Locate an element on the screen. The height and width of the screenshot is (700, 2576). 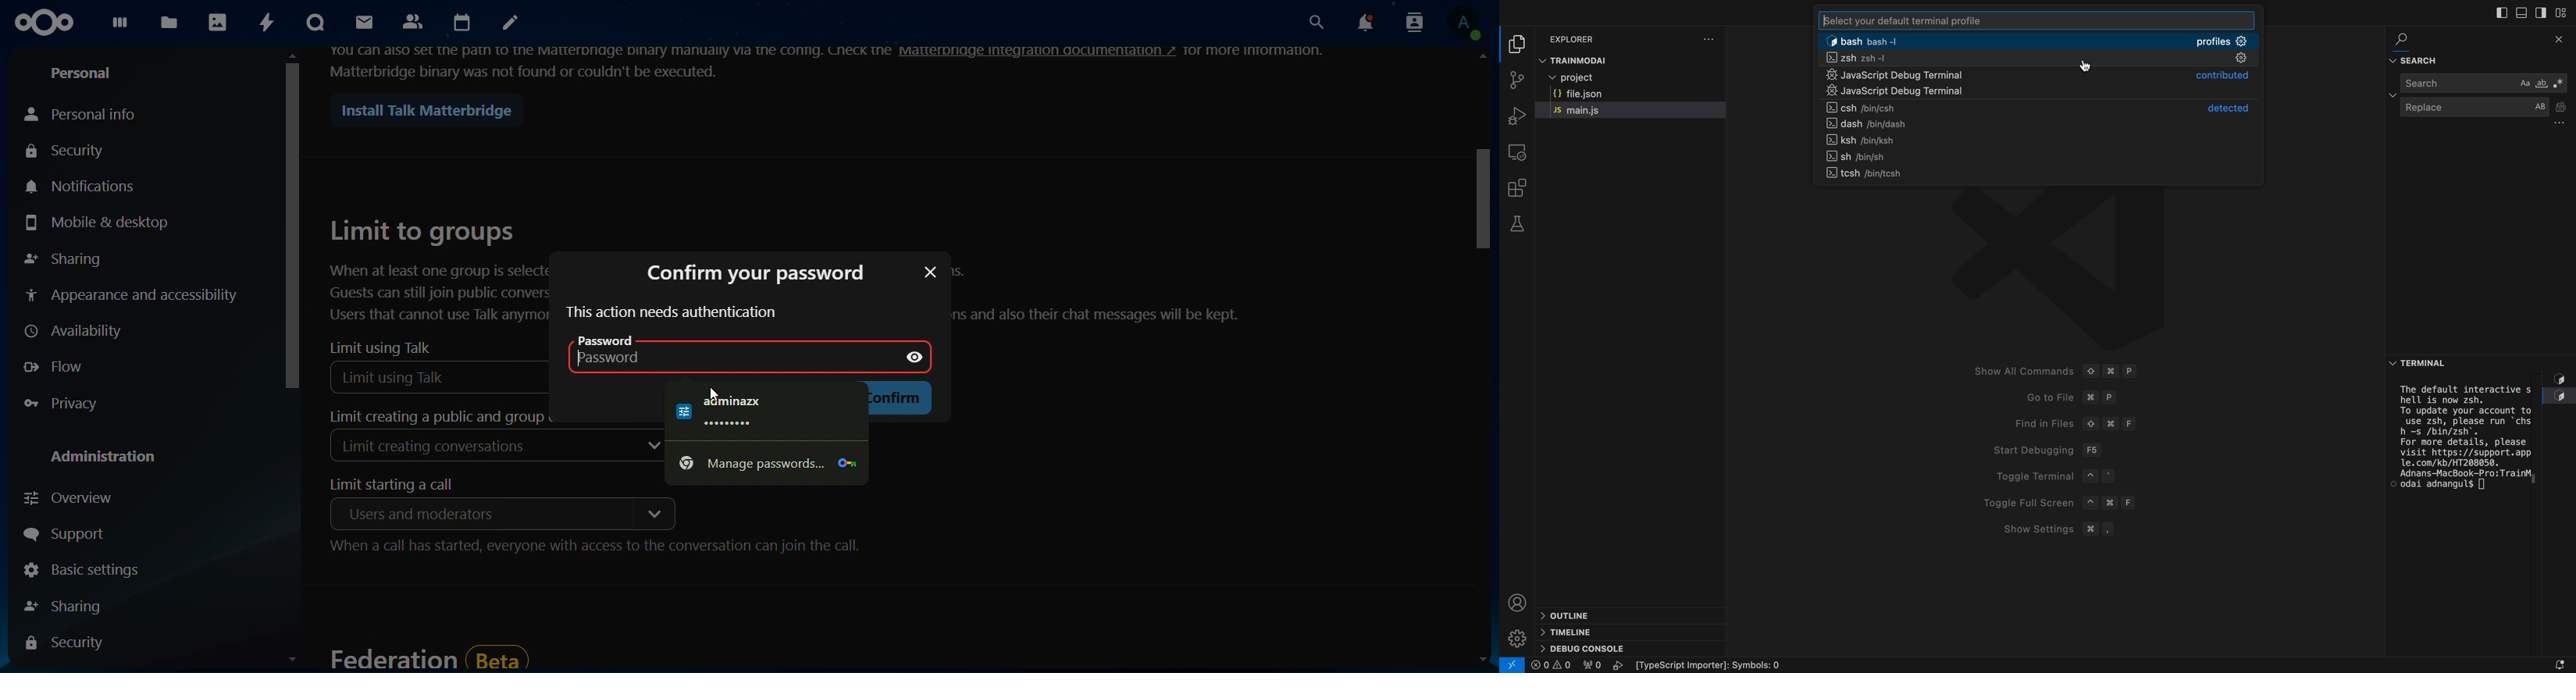
mail is located at coordinates (362, 22).